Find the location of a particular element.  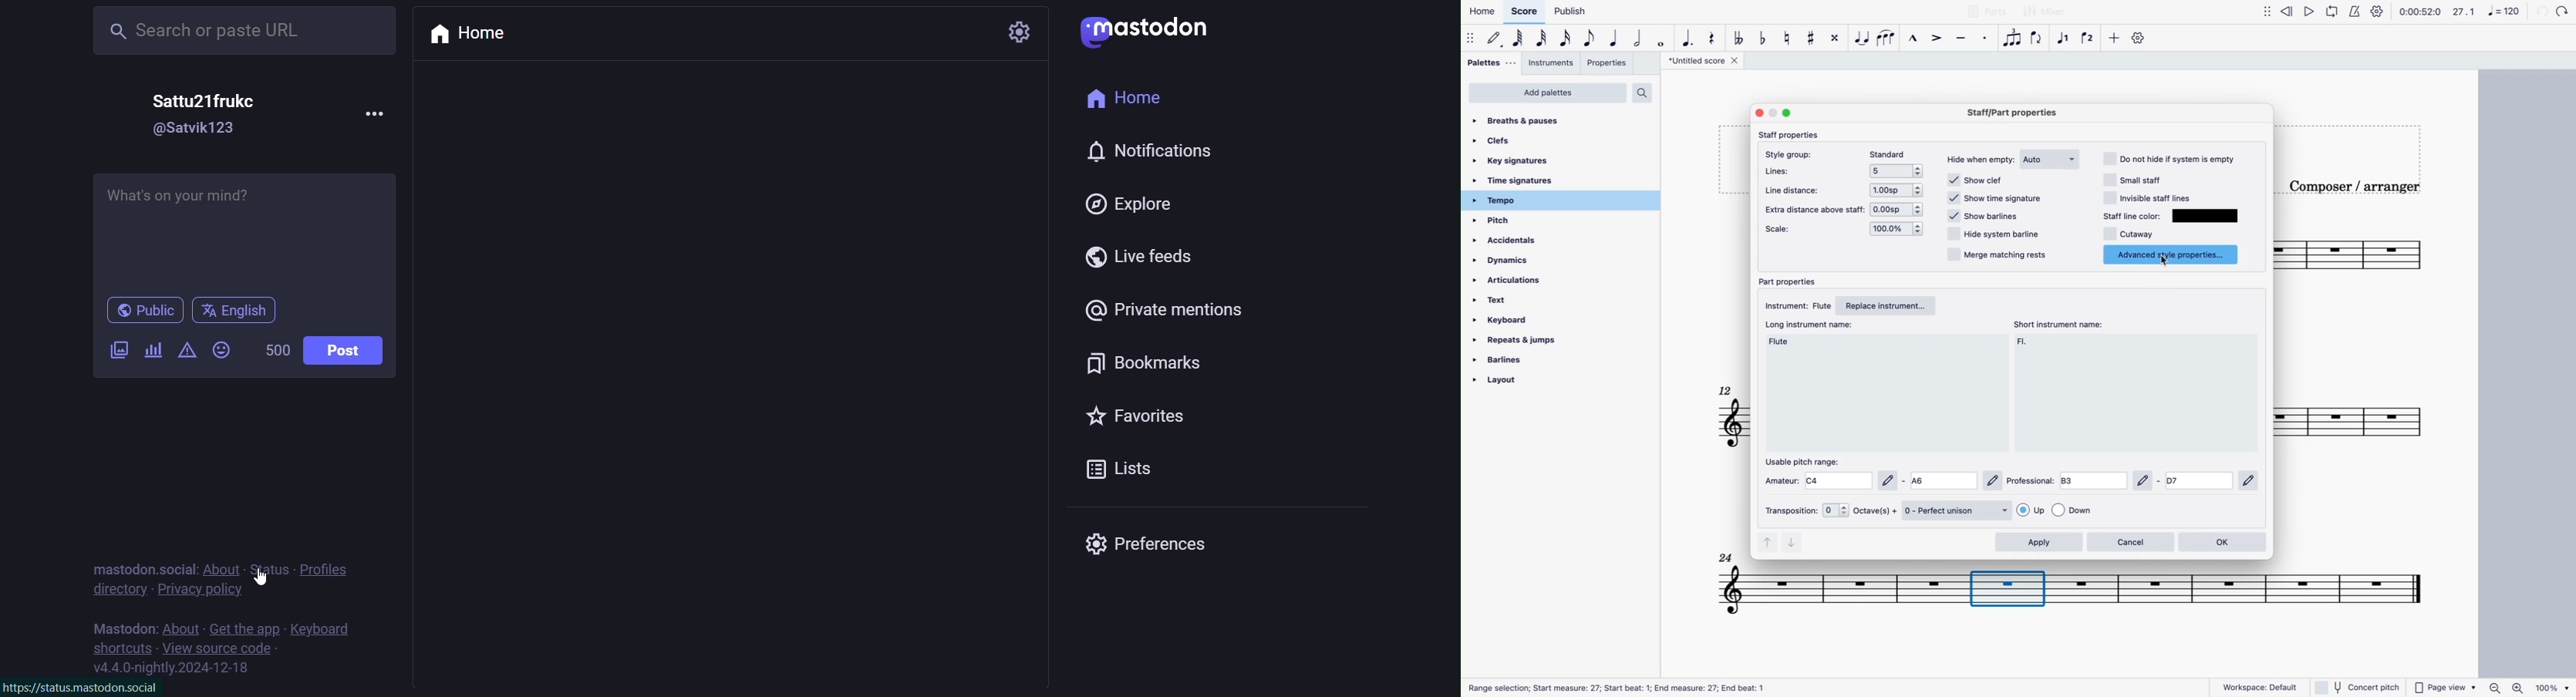

lines is located at coordinates (1787, 171).